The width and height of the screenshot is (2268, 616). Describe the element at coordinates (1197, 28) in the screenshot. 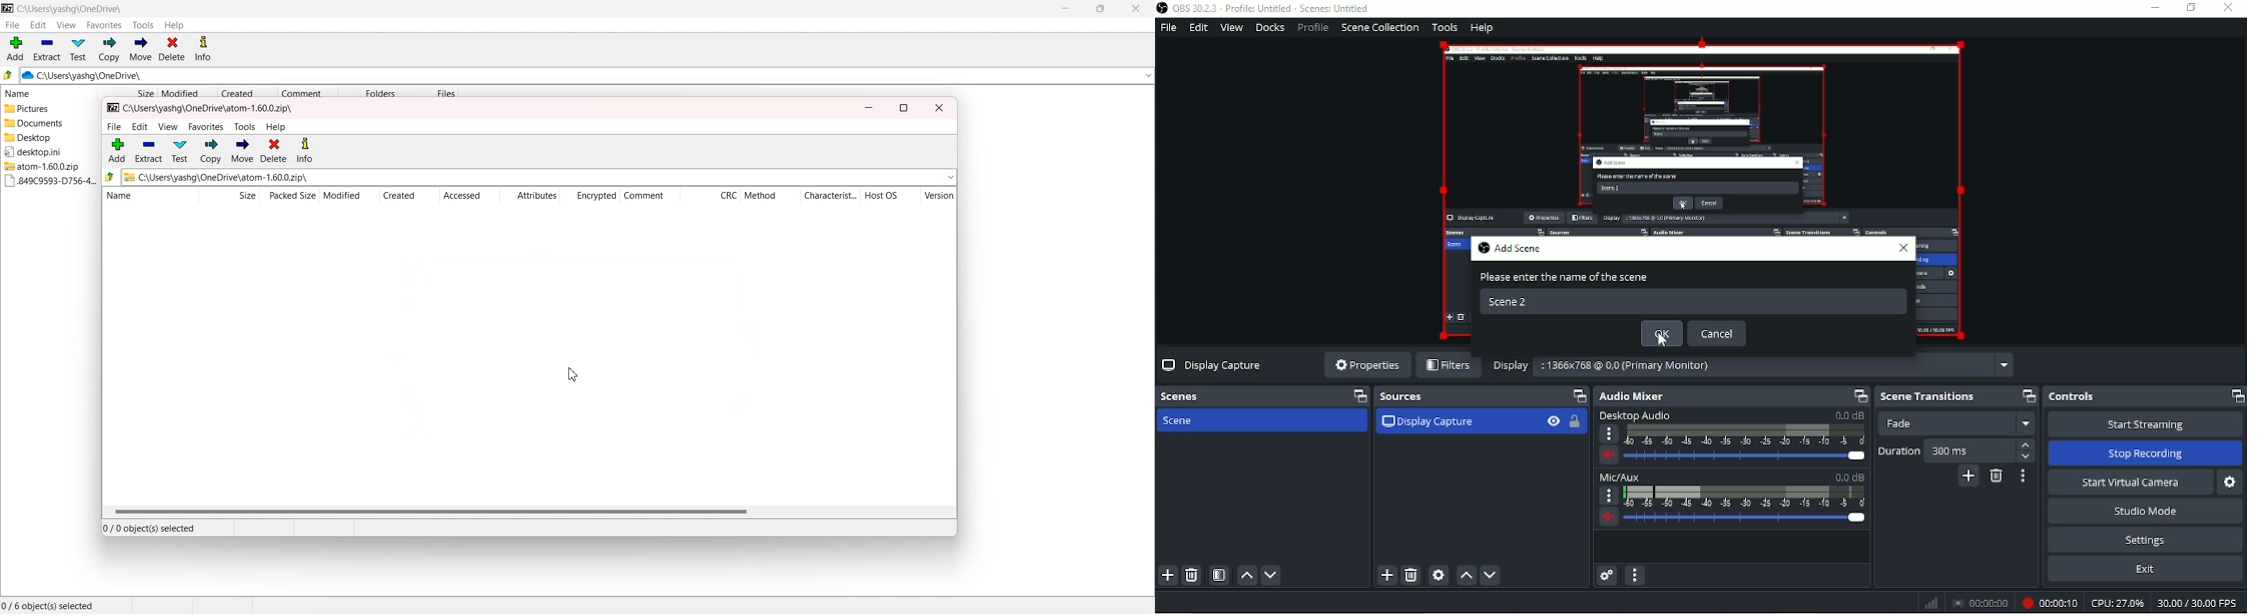

I see `Edit` at that location.